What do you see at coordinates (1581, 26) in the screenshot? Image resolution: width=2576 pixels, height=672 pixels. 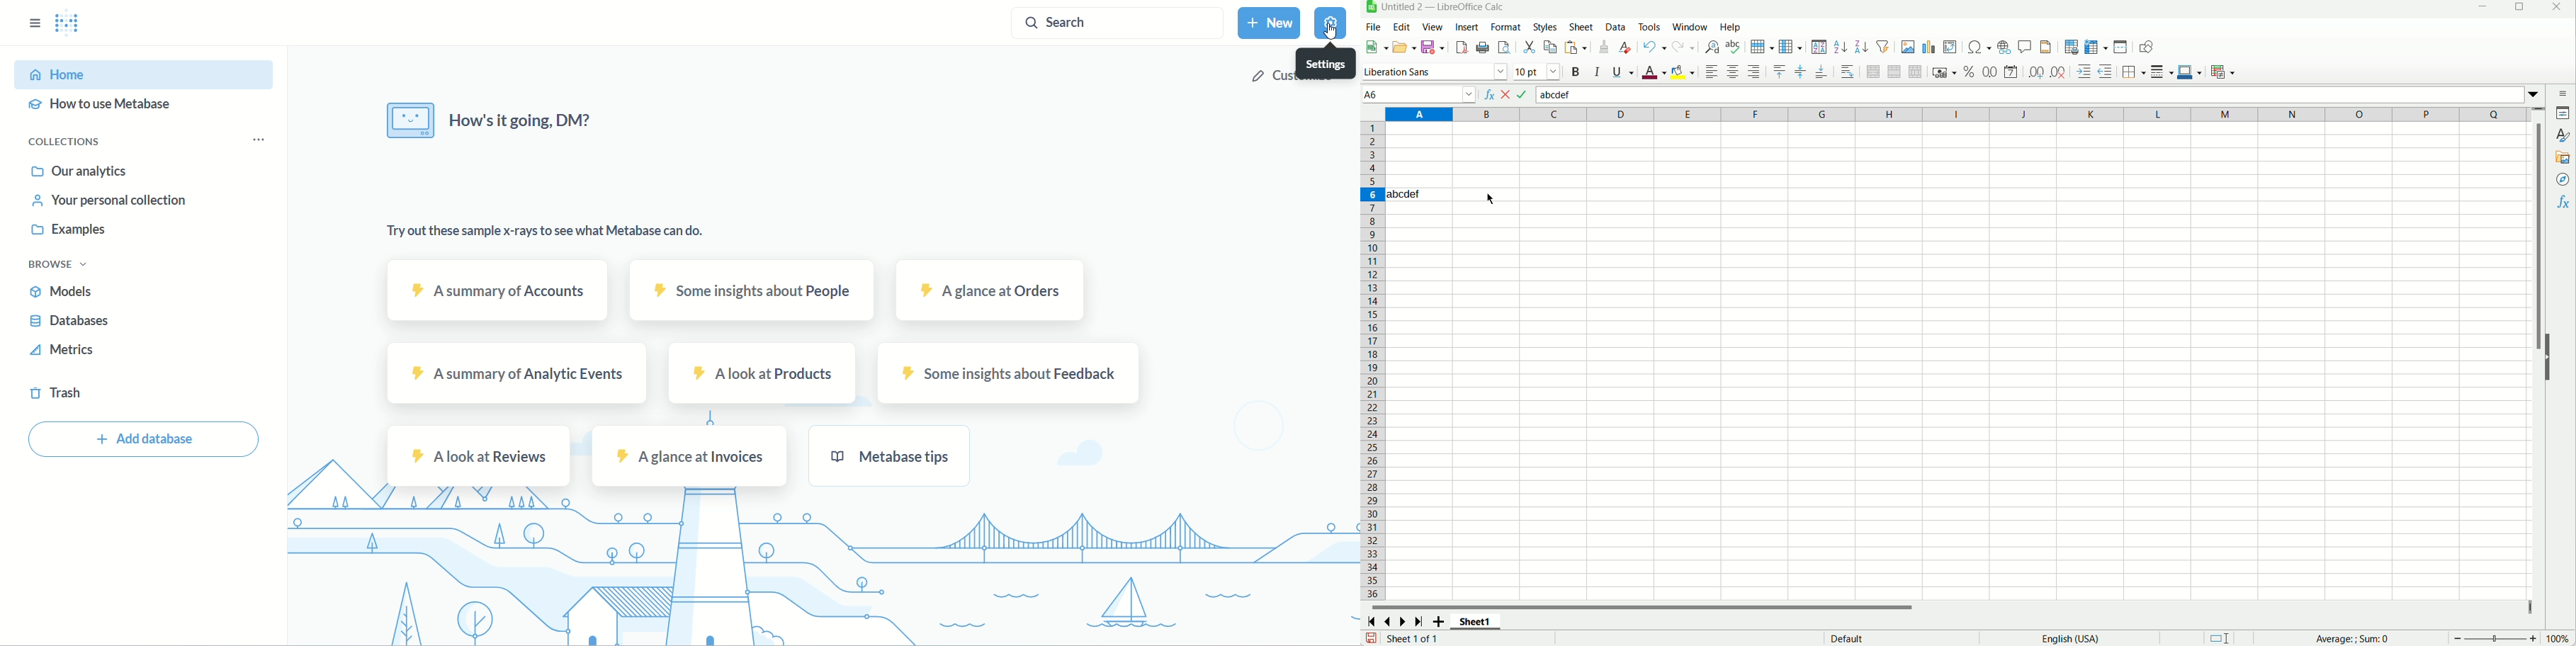 I see `sheet` at bounding box center [1581, 26].